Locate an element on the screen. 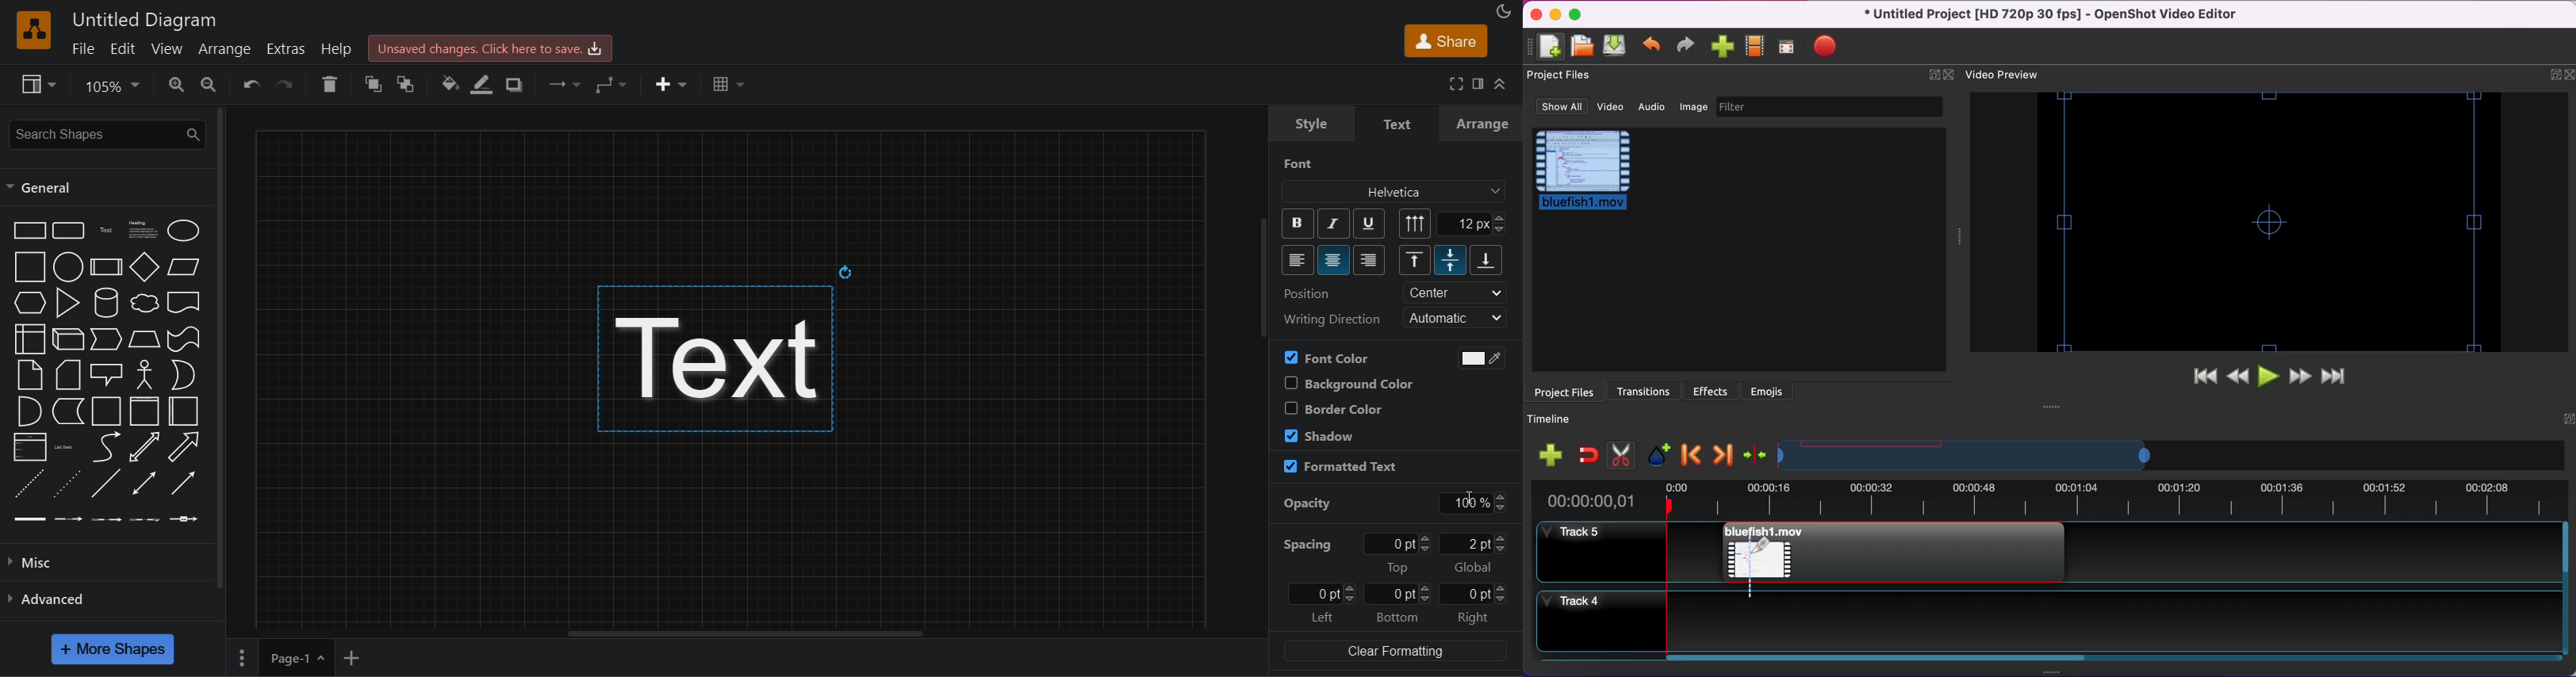 The width and height of the screenshot is (2576, 700). cube is located at coordinates (70, 339).